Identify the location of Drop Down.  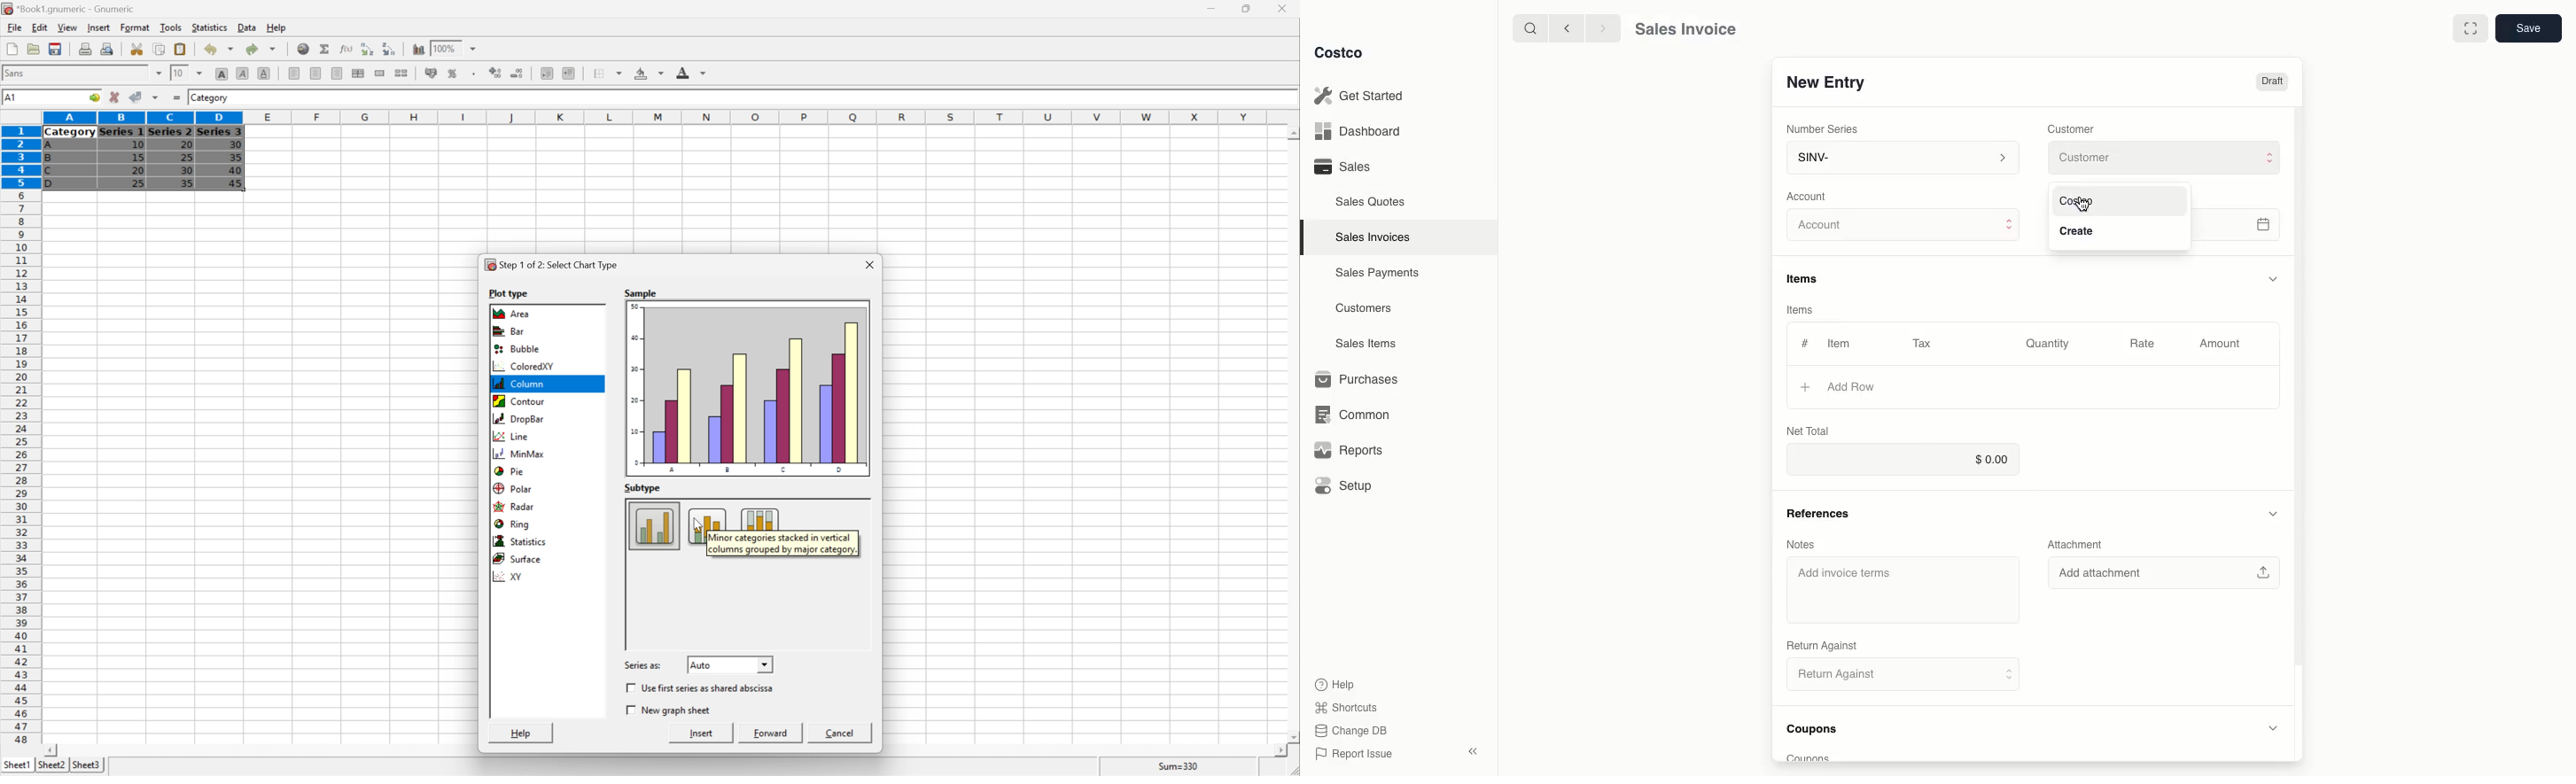
(766, 663).